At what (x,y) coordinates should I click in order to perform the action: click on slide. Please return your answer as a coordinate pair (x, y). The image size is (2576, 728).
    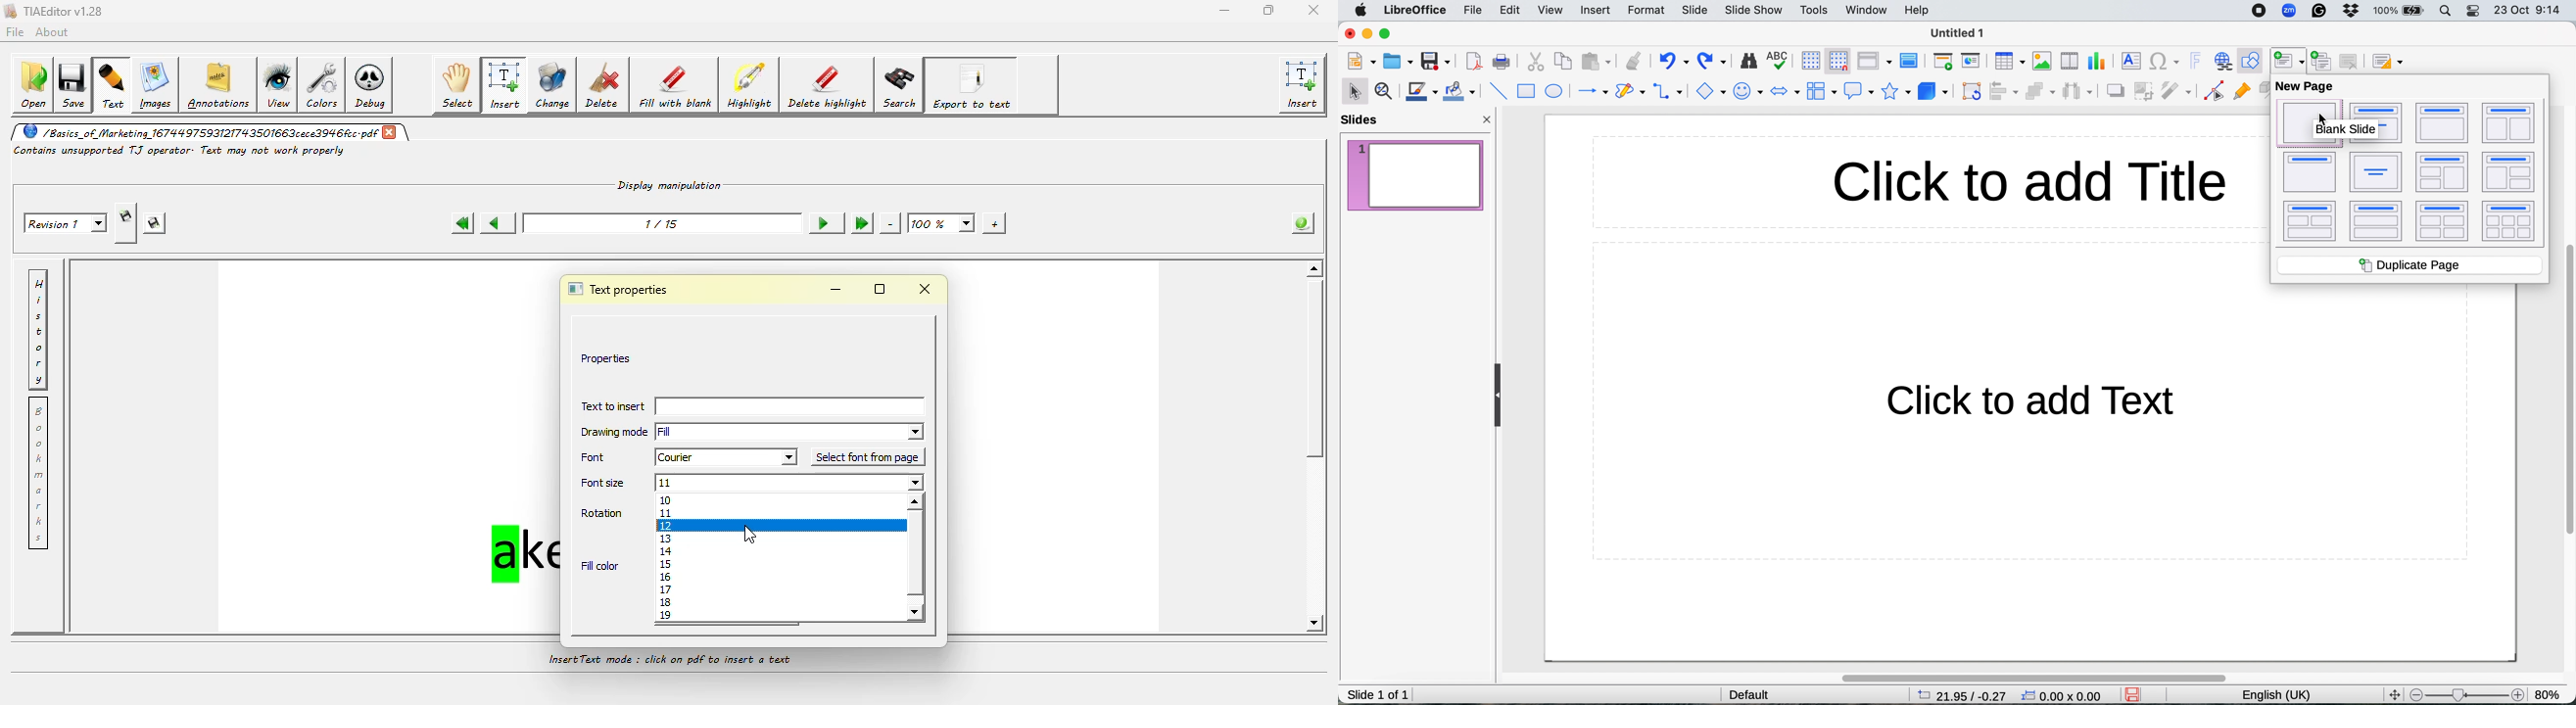
    Looking at the image, I should click on (1694, 9).